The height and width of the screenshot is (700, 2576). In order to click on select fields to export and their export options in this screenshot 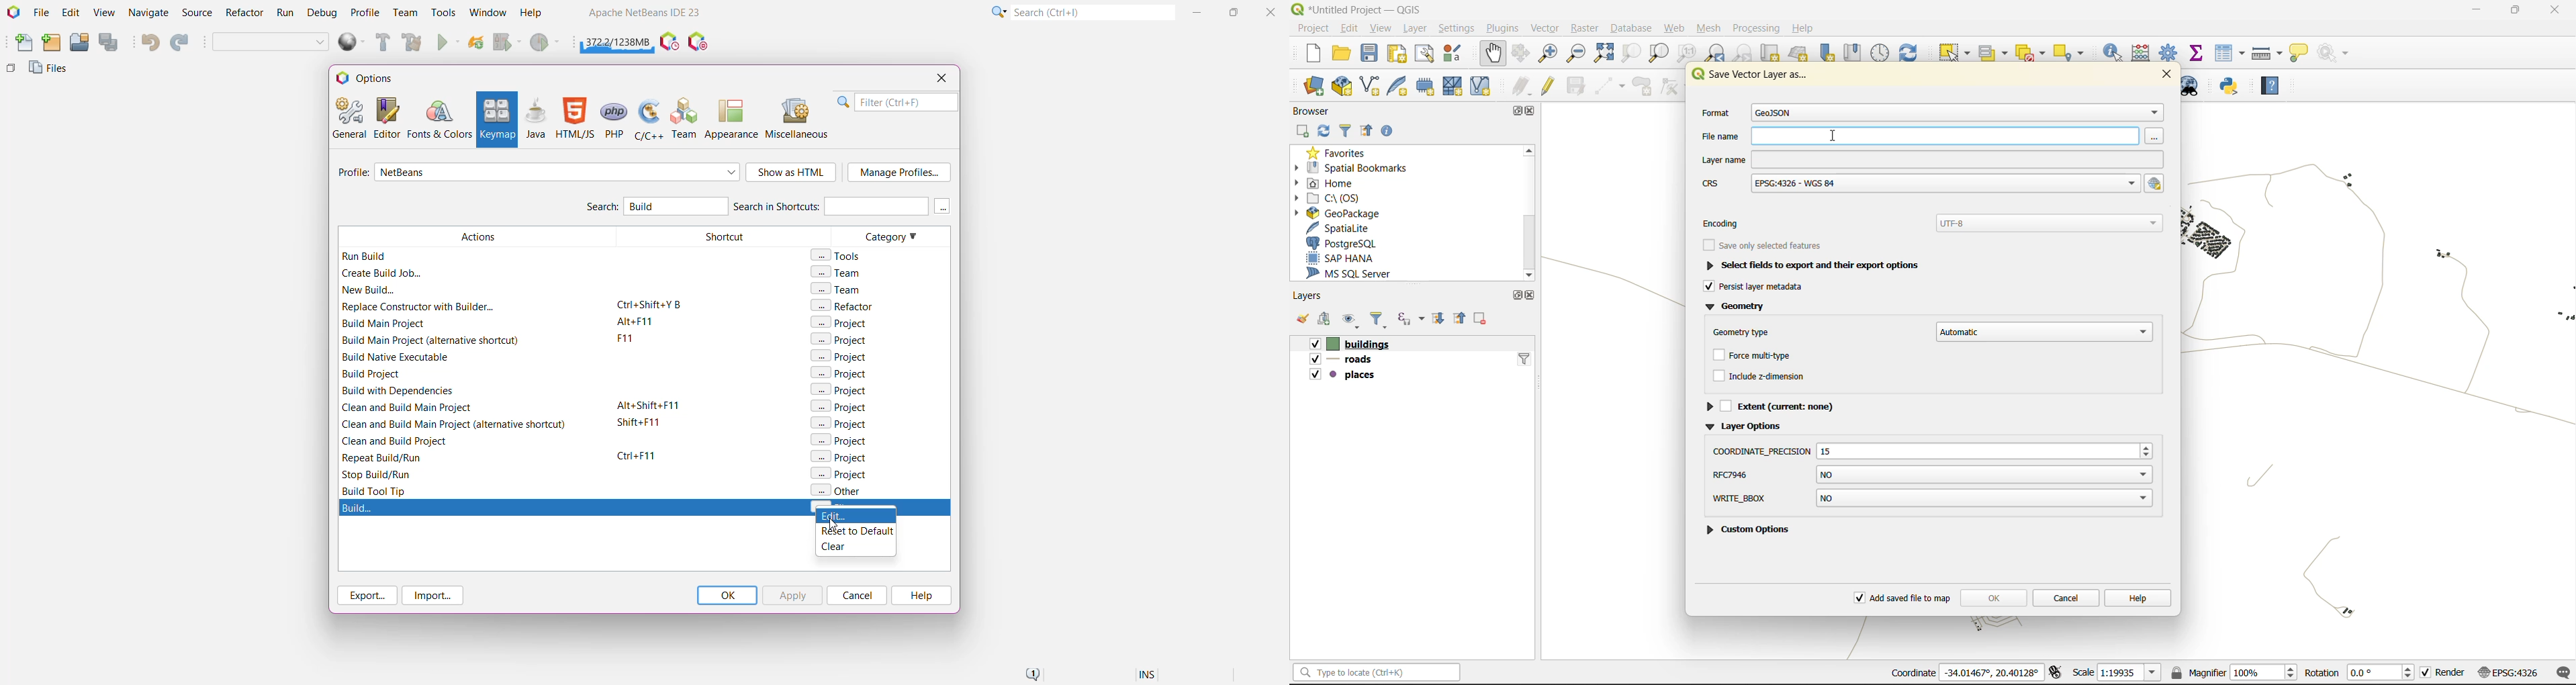, I will do `click(1809, 265)`.